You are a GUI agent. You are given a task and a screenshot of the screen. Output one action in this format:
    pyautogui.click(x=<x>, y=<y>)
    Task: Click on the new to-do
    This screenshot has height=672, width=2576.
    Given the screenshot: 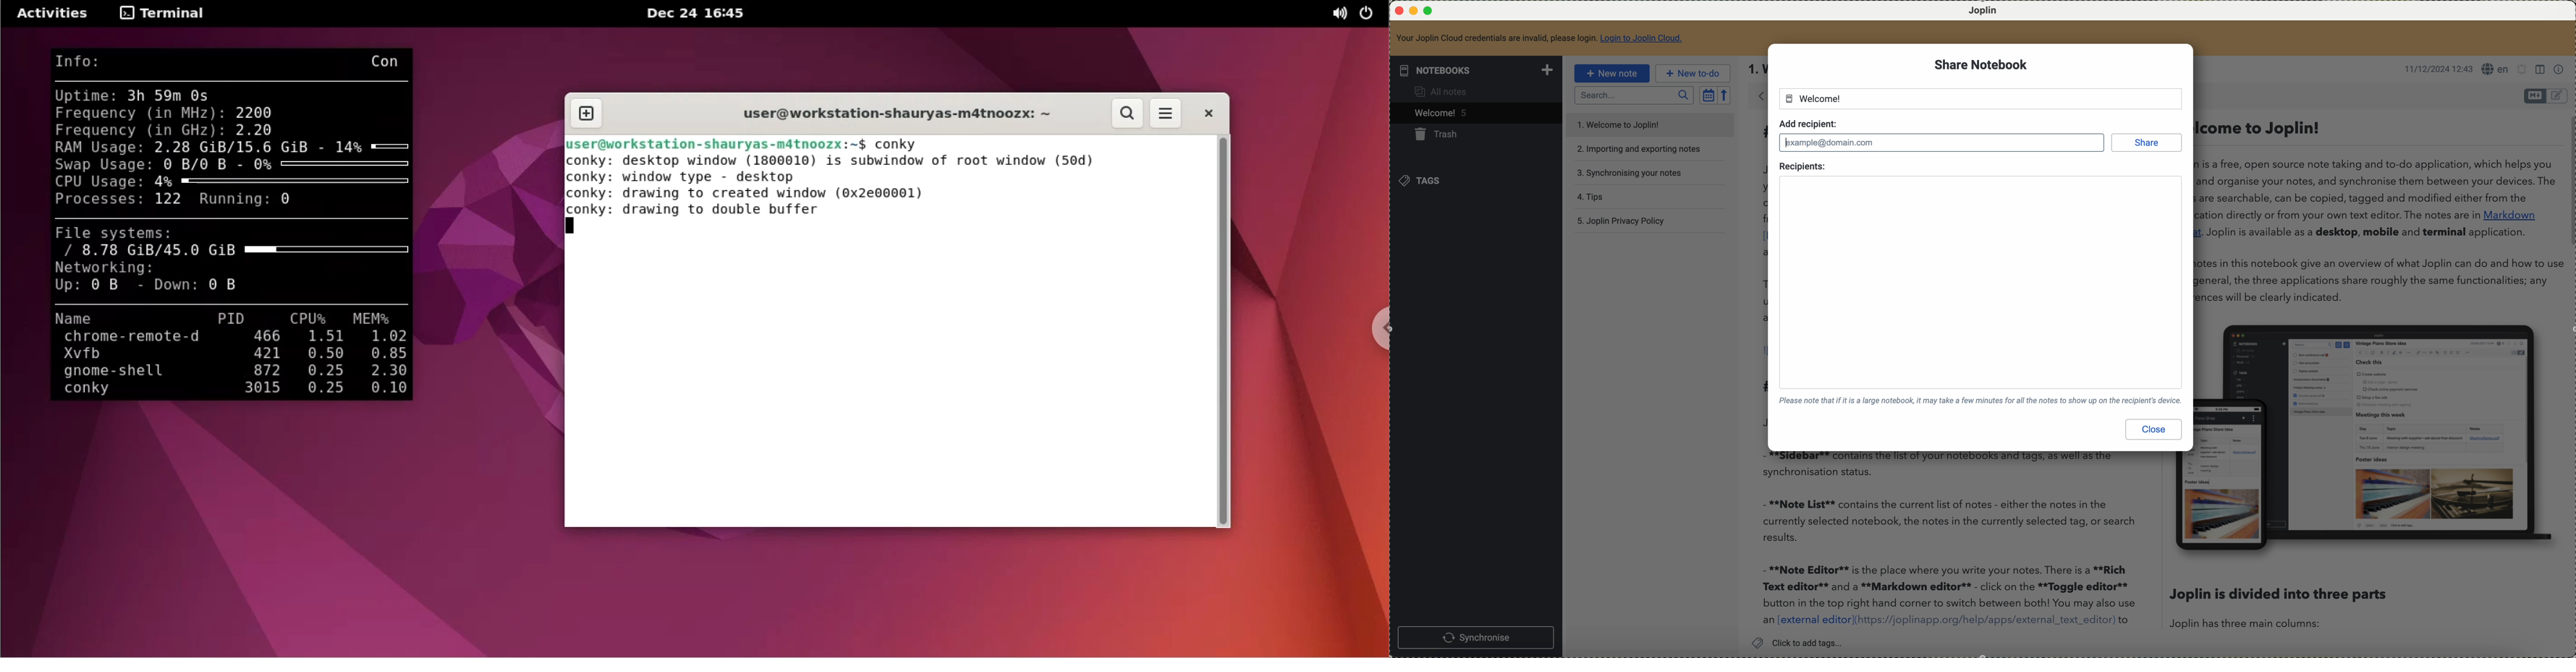 What is the action you would take?
    pyautogui.click(x=1693, y=73)
    